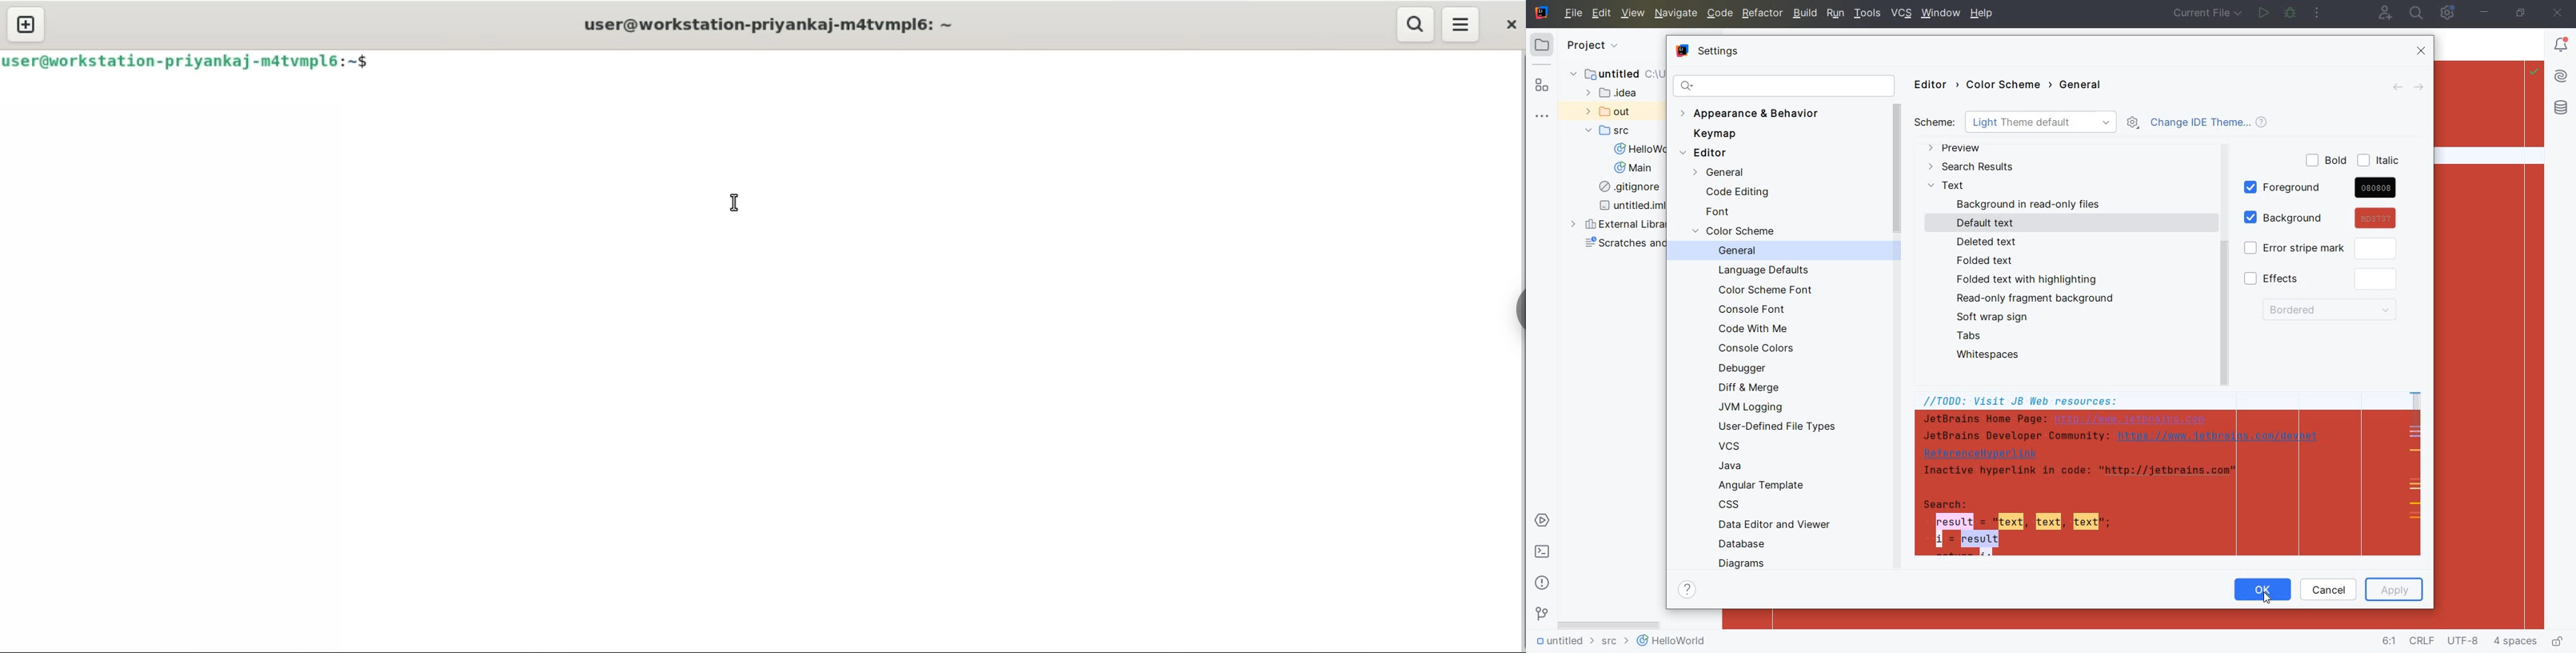 The height and width of the screenshot is (672, 2576). What do you see at coordinates (1836, 14) in the screenshot?
I see `RUN` at bounding box center [1836, 14].